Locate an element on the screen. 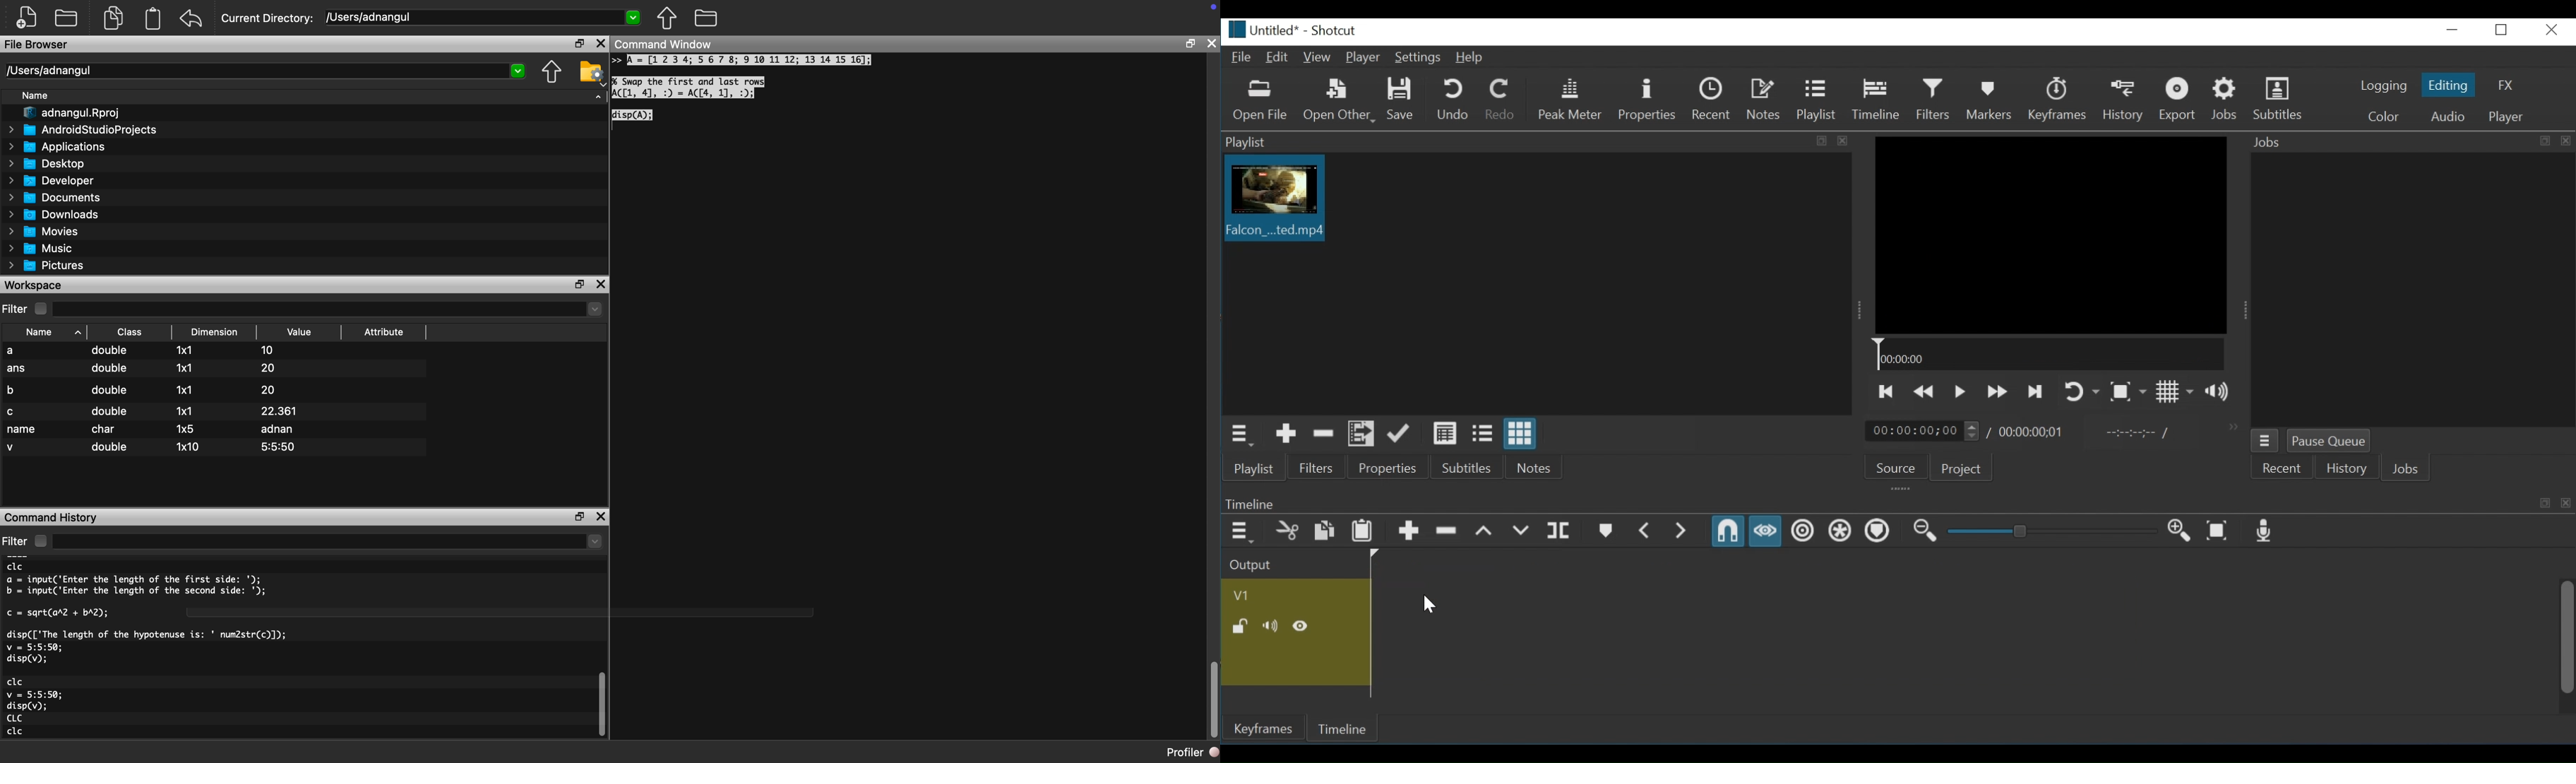 This screenshot has width=2576, height=784. Scrub while dragging is located at coordinates (1765, 531).